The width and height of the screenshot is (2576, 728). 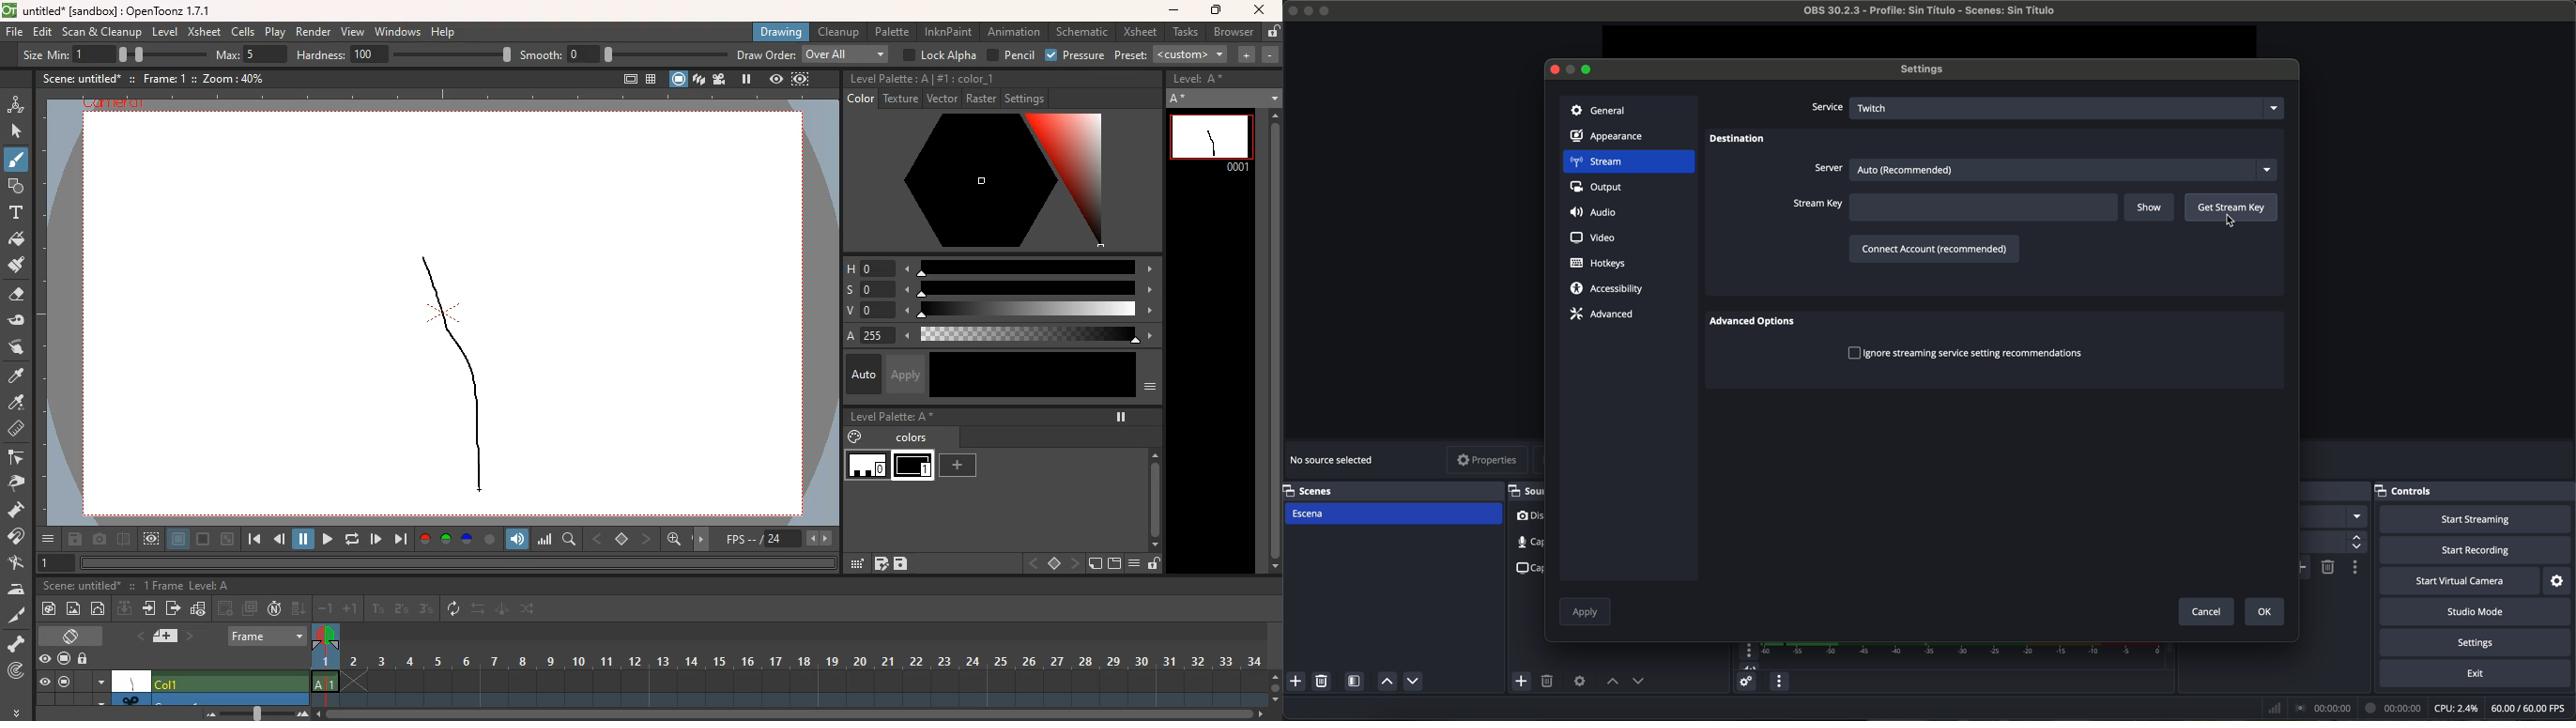 I want to click on locate, so click(x=16, y=672).